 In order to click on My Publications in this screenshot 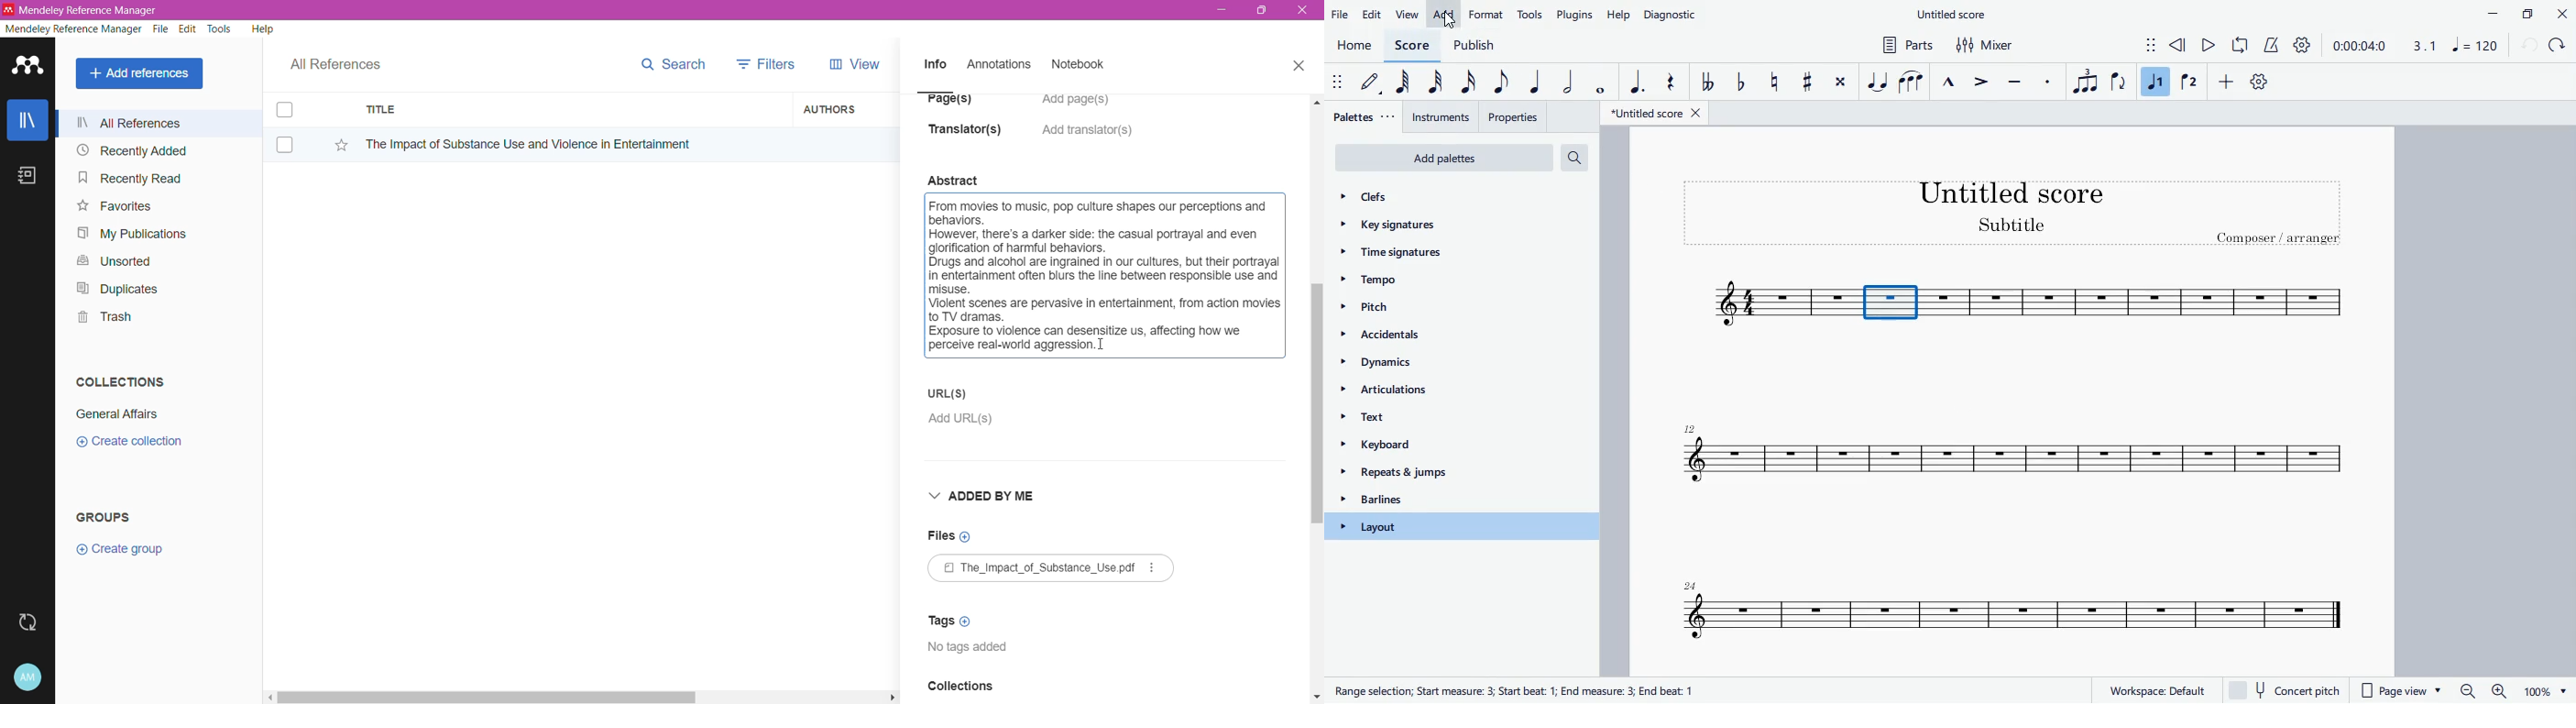, I will do `click(130, 234)`.